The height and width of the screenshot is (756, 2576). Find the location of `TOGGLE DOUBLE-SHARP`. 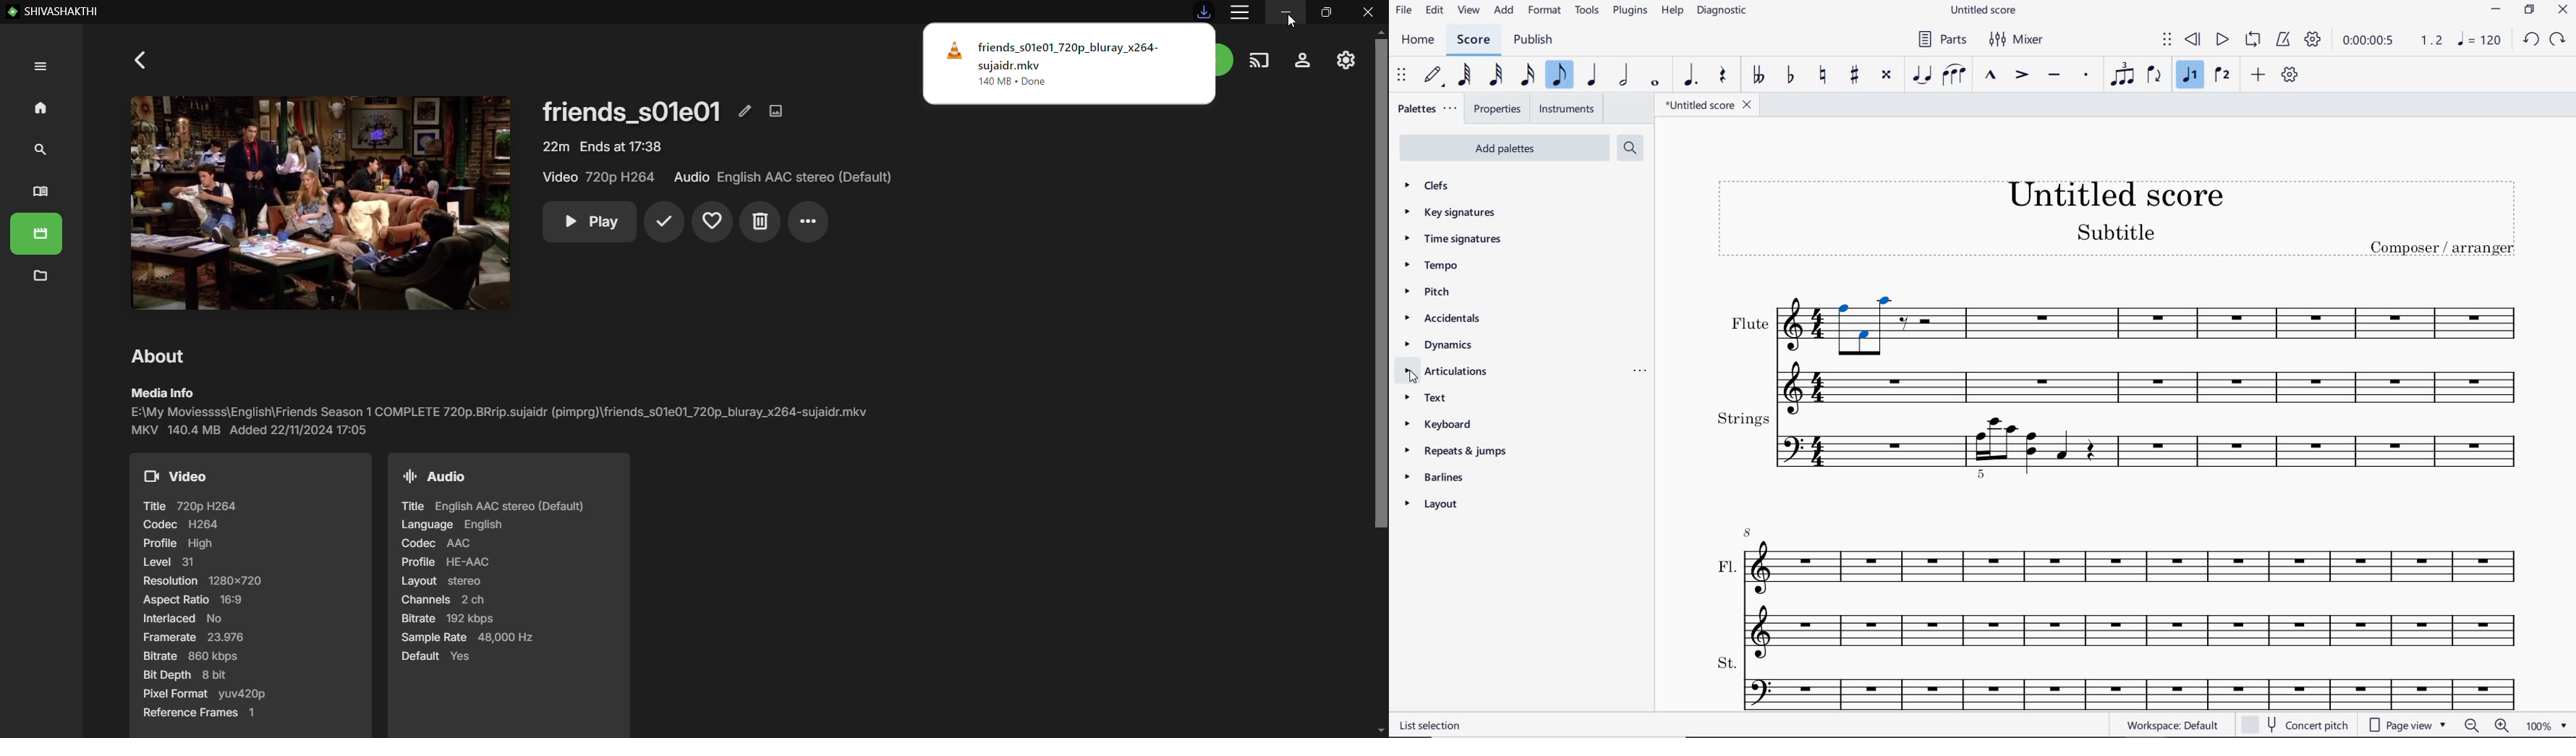

TOGGLE DOUBLE-SHARP is located at coordinates (1886, 75).